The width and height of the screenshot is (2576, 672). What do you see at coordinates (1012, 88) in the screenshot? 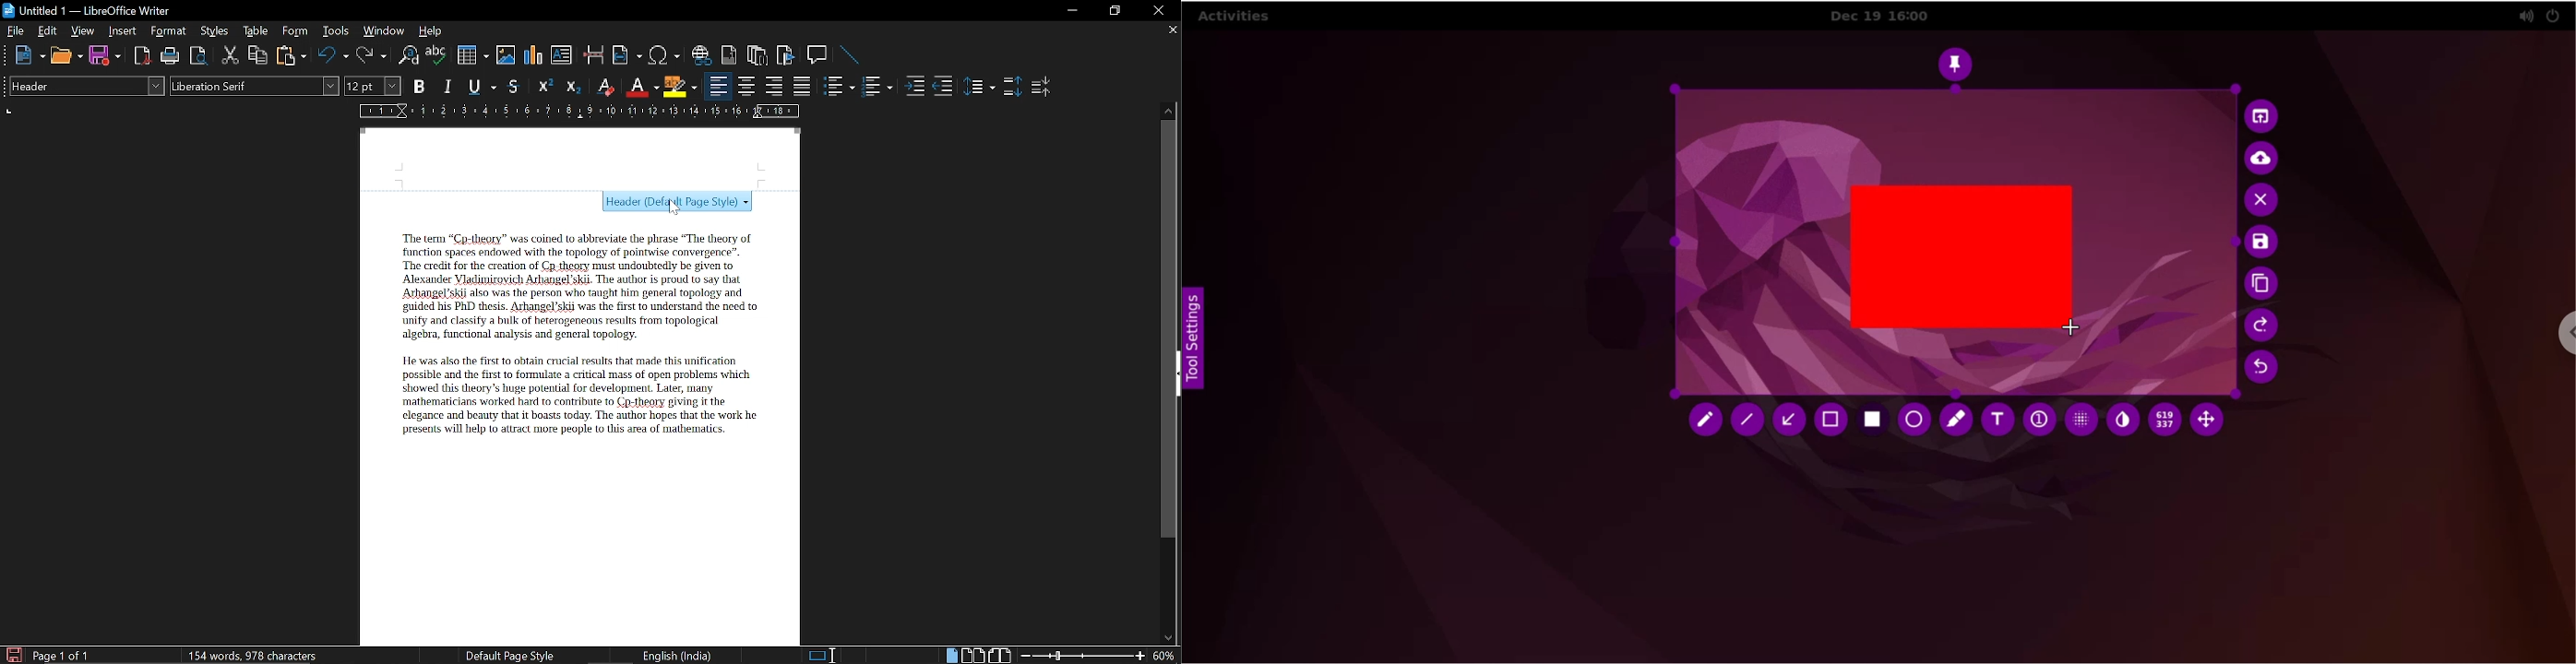
I see `Increase paragraph spacing` at bounding box center [1012, 88].